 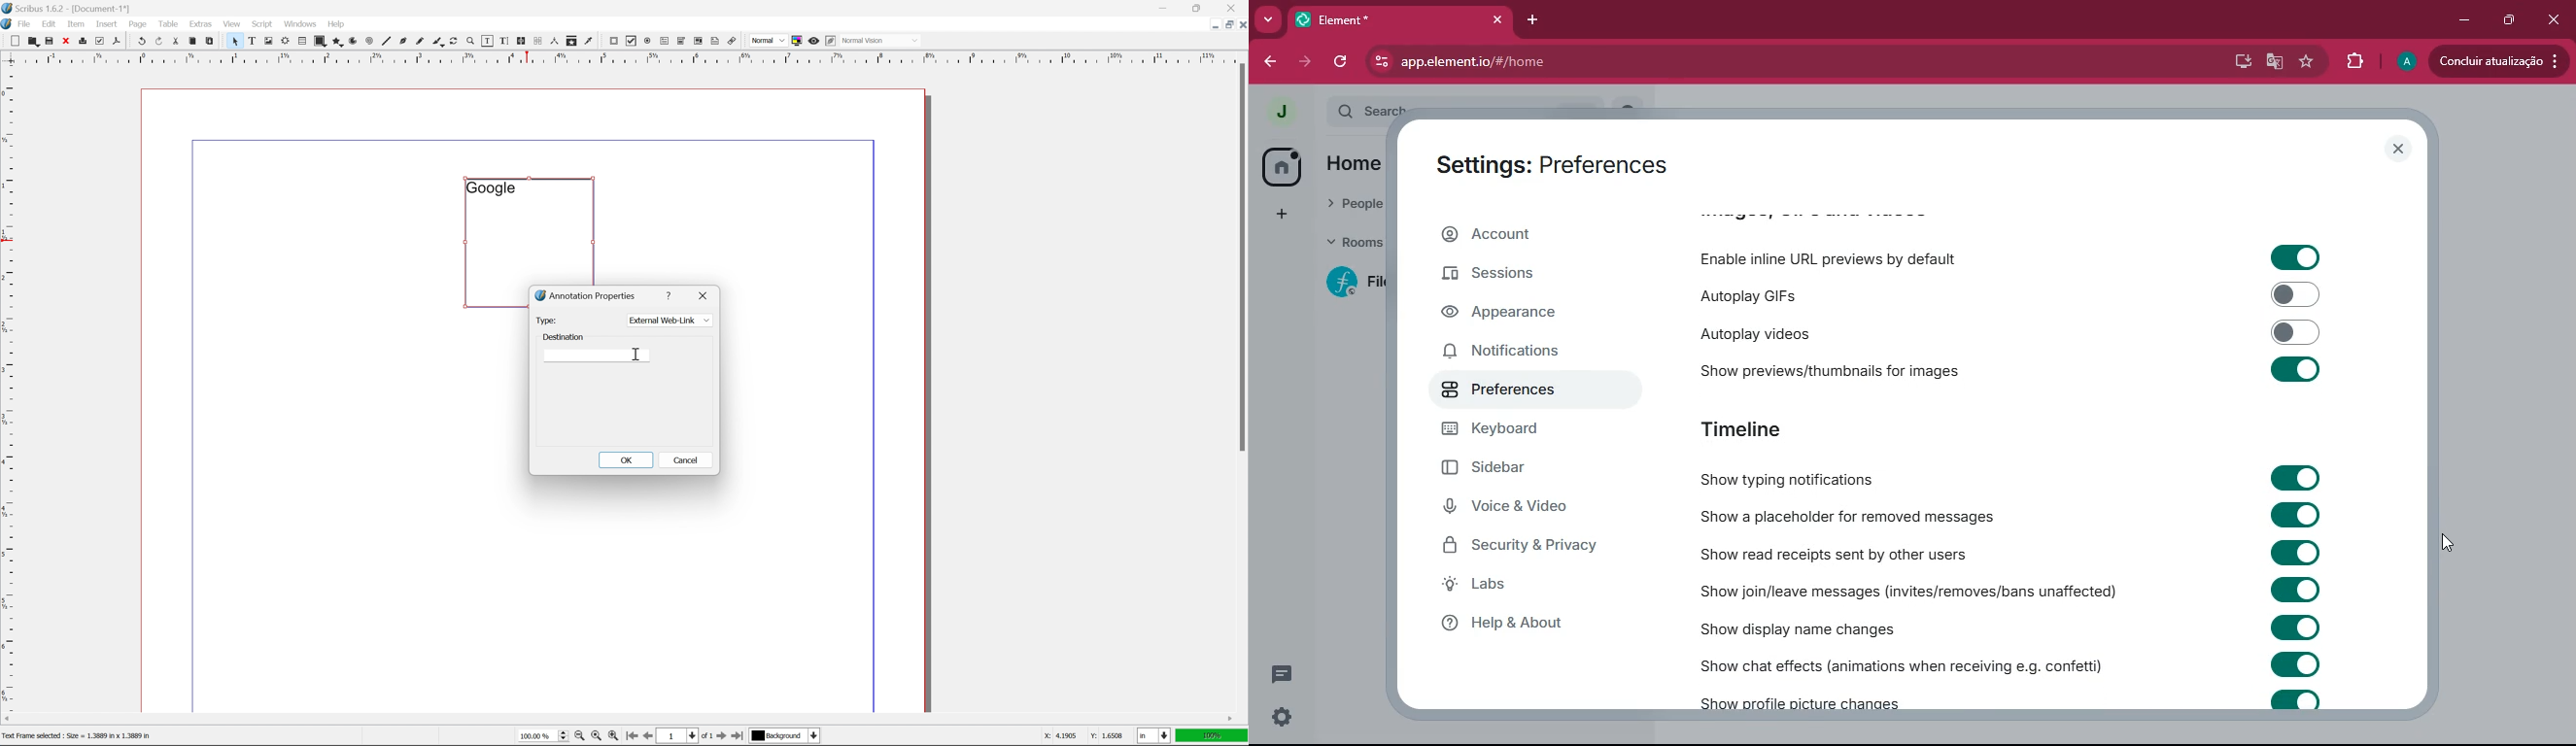 I want to click on preflight verifier, so click(x=100, y=40).